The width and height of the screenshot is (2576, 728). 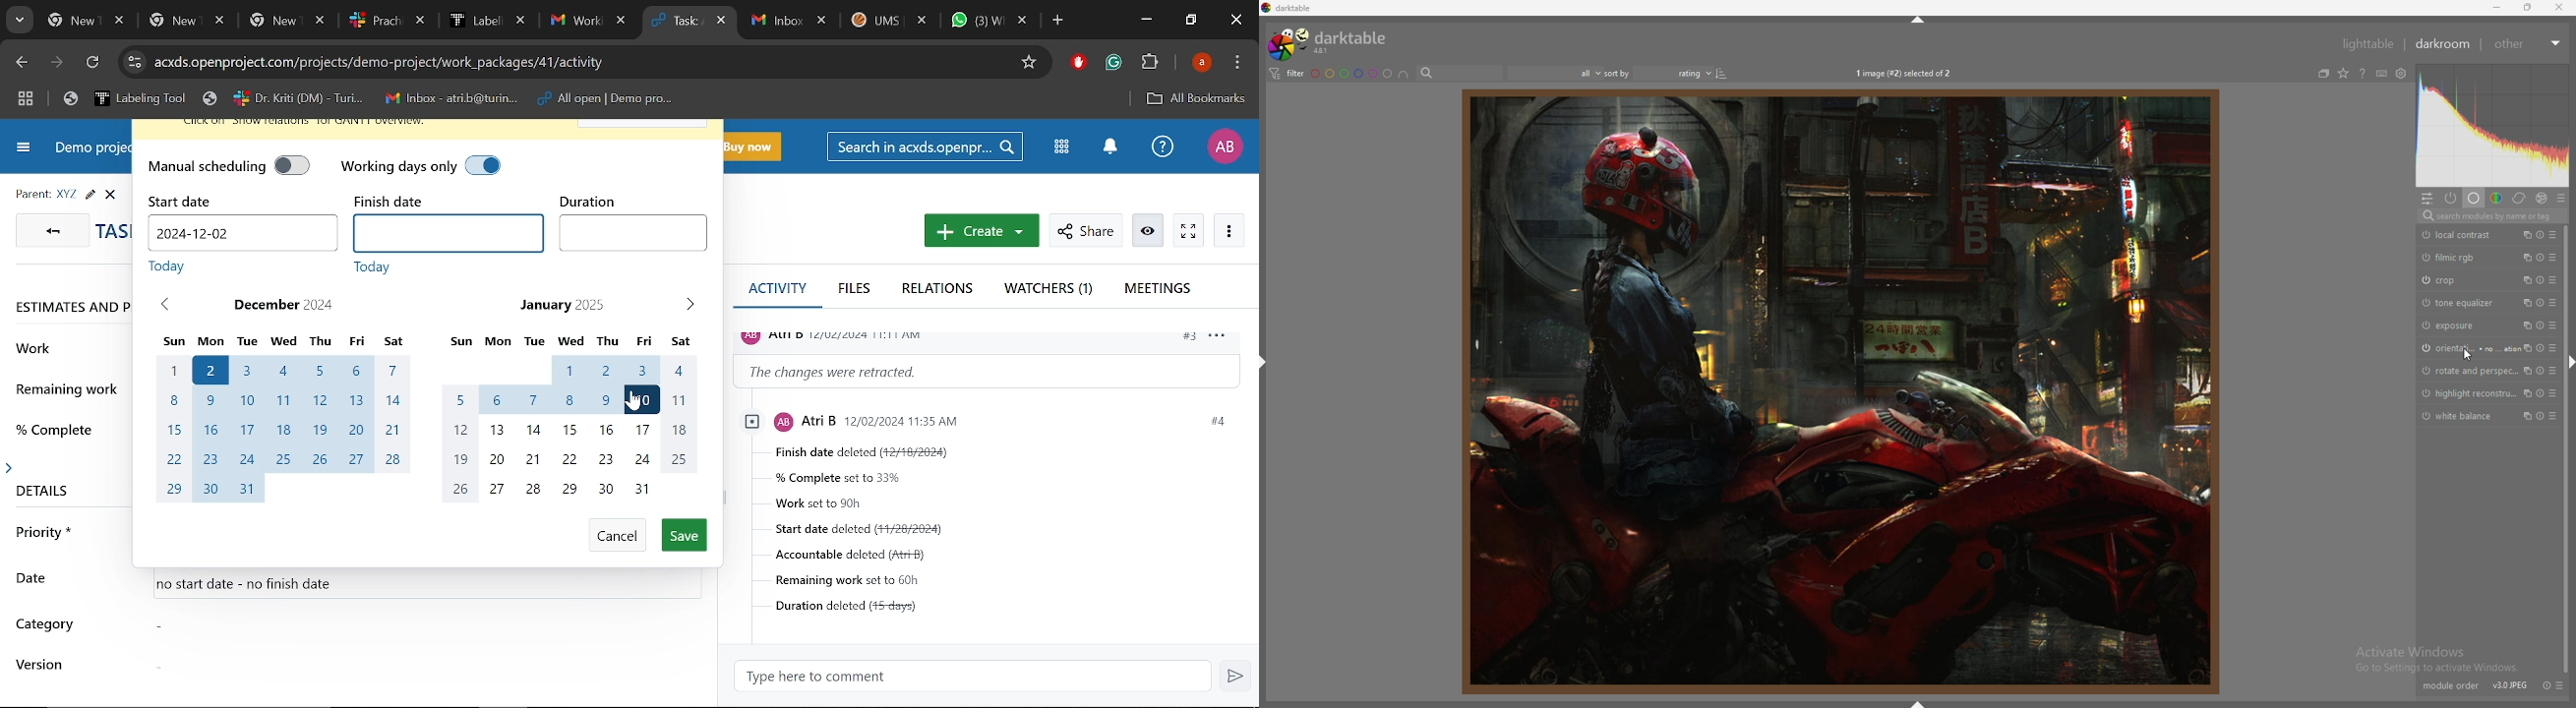 What do you see at coordinates (1085, 231) in the screenshot?
I see `Share` at bounding box center [1085, 231].